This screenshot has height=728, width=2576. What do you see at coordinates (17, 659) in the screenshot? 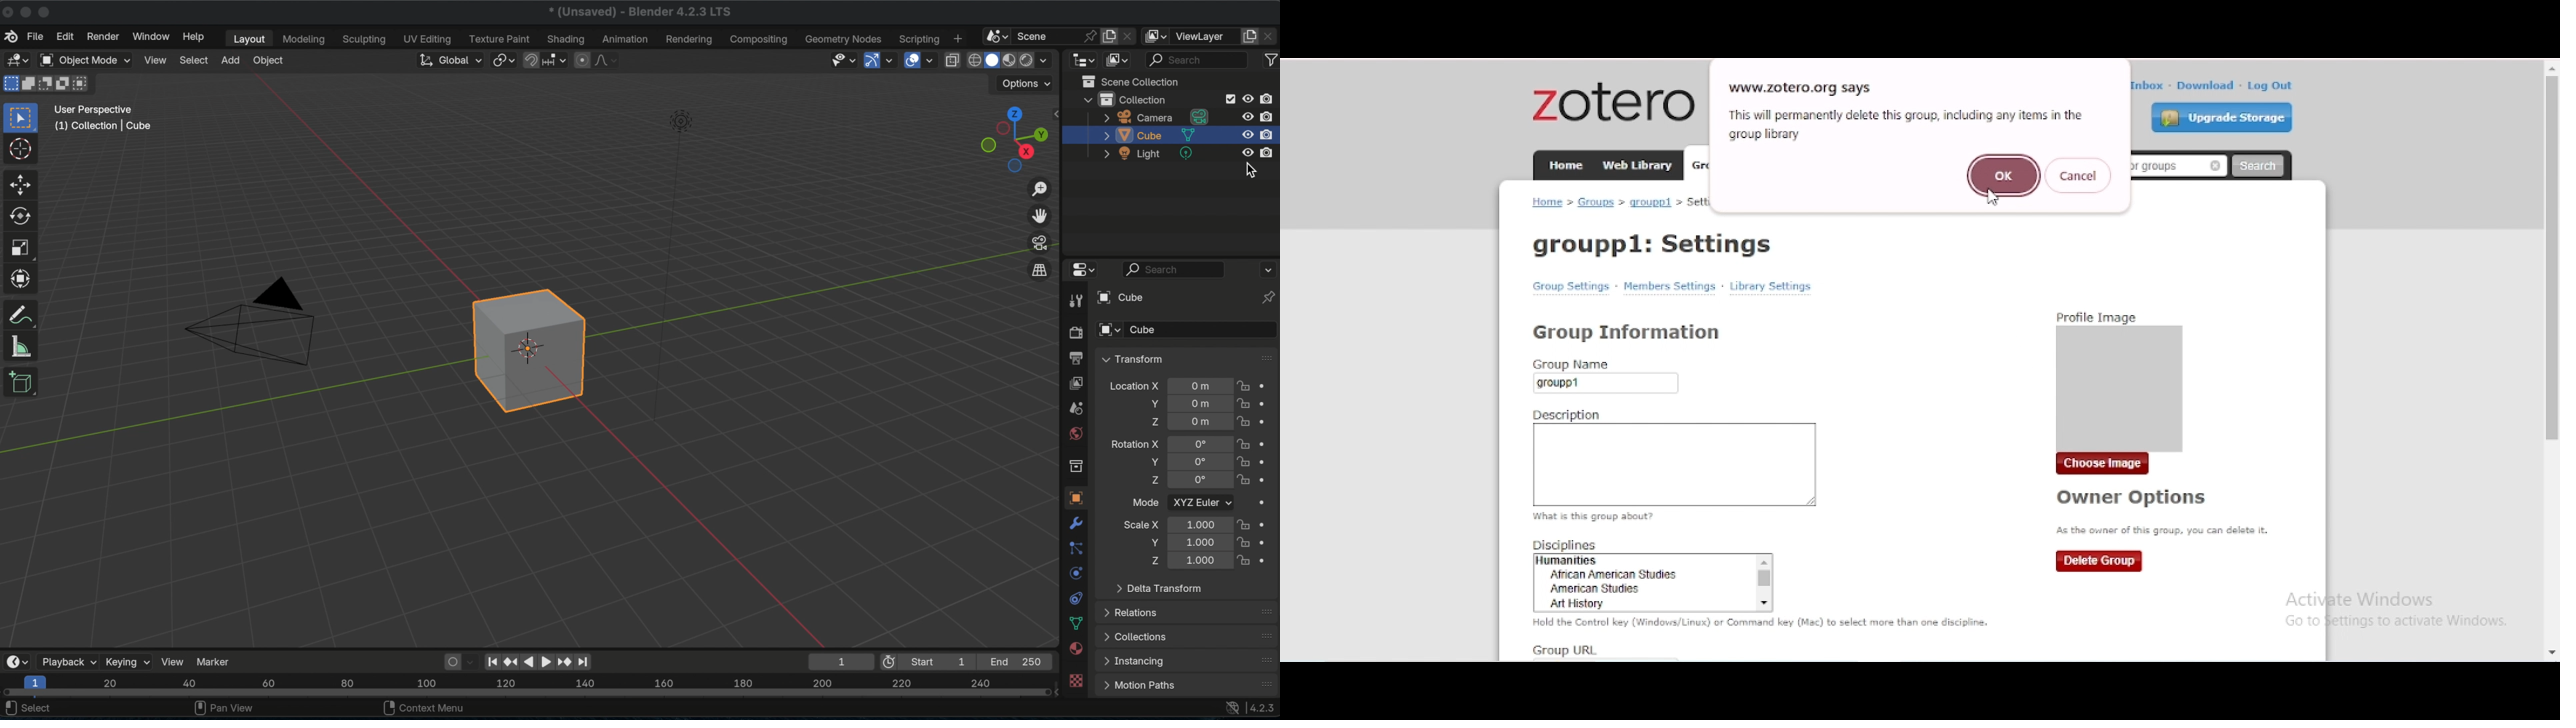
I see `editor type dropdown` at bounding box center [17, 659].